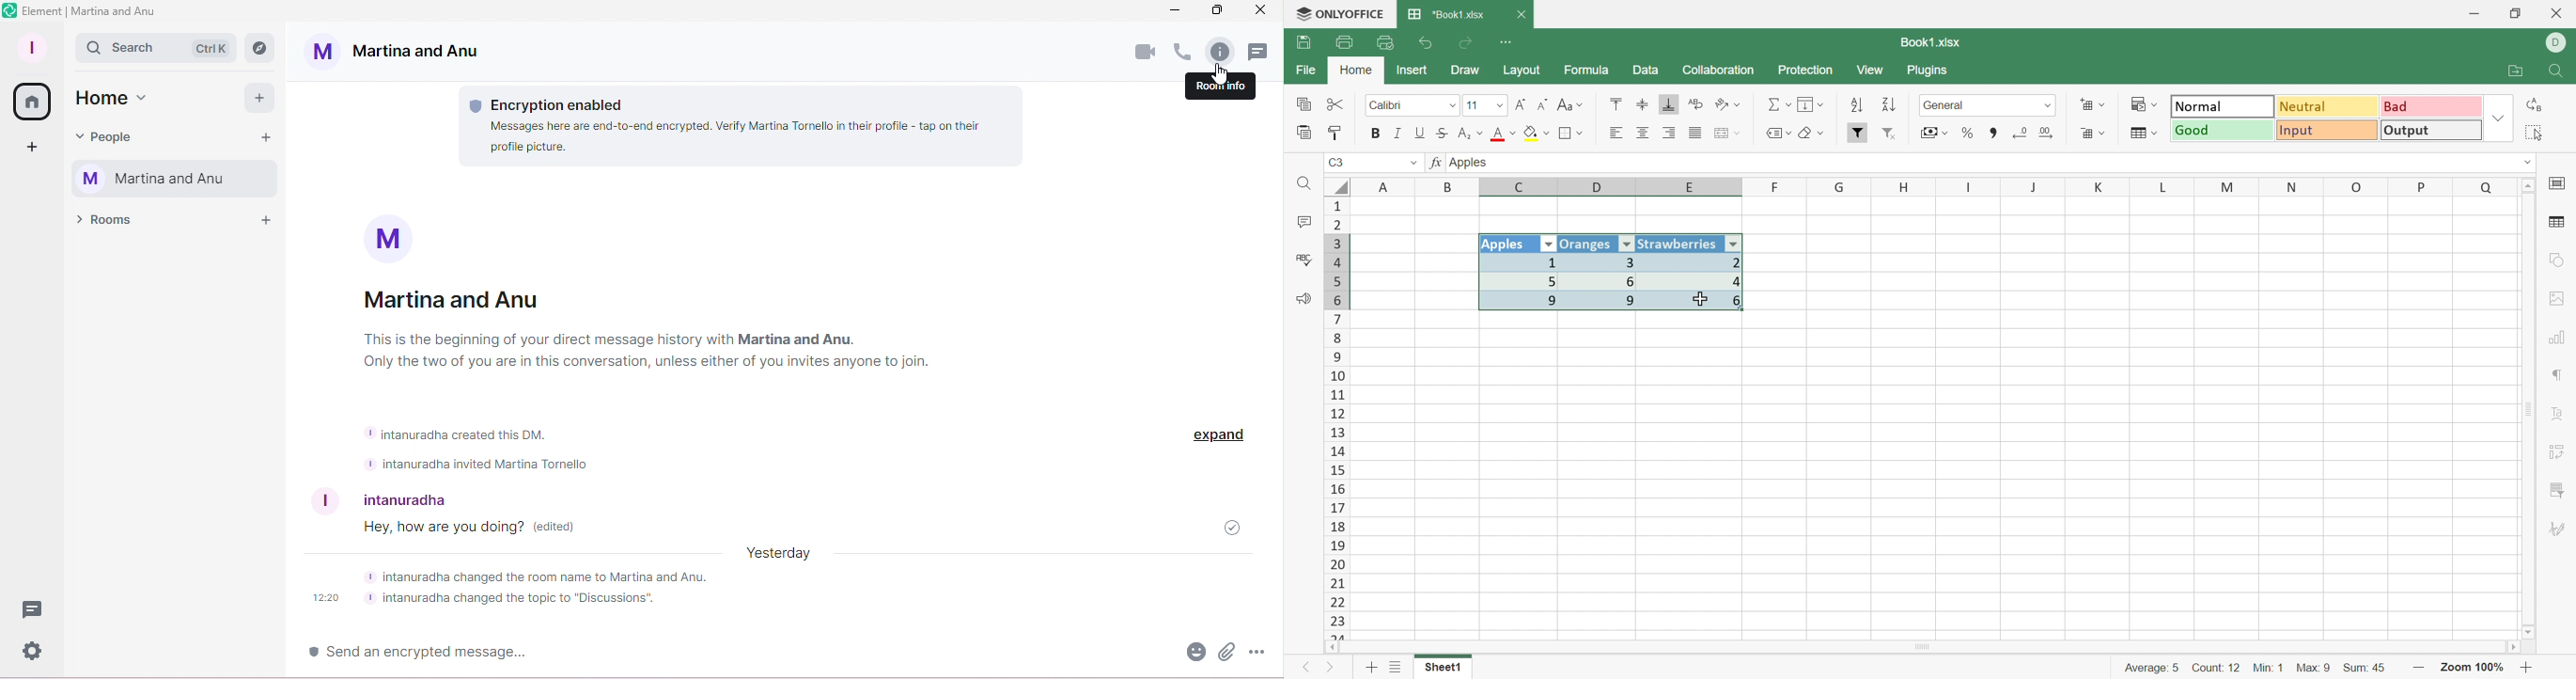 Image resolution: width=2576 pixels, height=700 pixels. Describe the element at coordinates (1413, 164) in the screenshot. I see `drop down` at that location.